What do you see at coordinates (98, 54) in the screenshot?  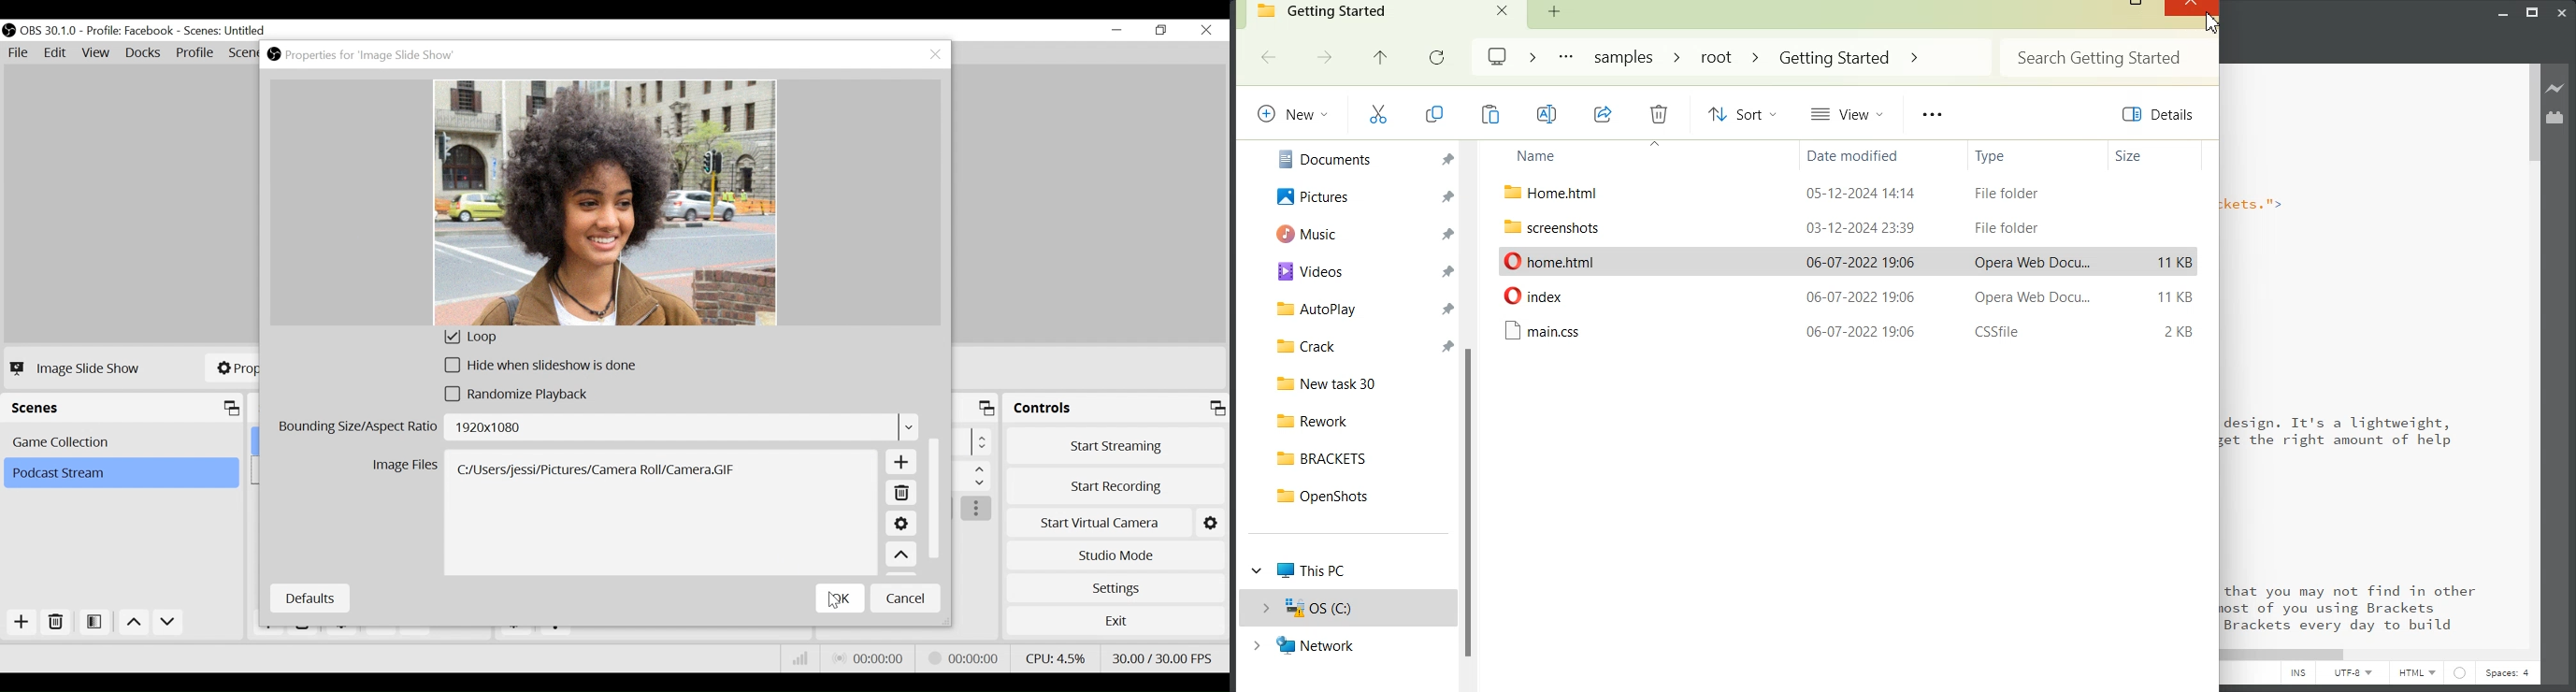 I see `View` at bounding box center [98, 54].